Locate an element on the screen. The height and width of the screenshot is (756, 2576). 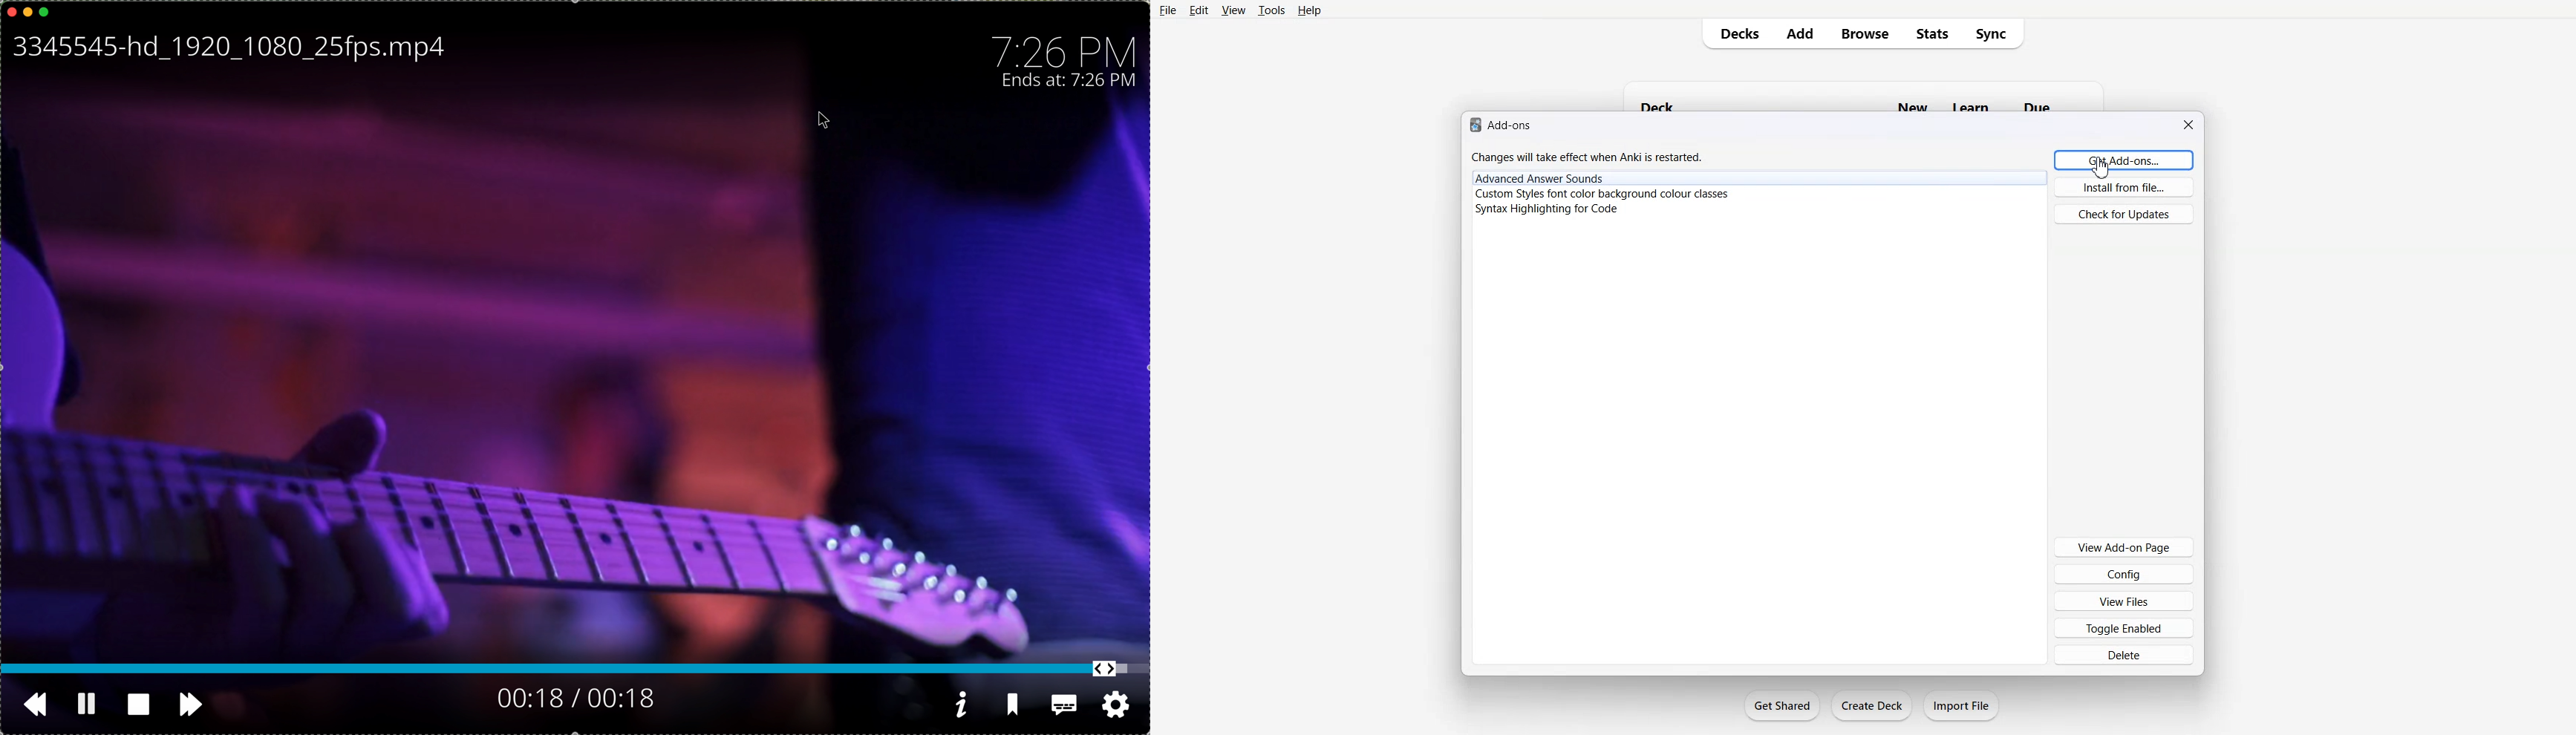
Sync is located at coordinates (1995, 33).